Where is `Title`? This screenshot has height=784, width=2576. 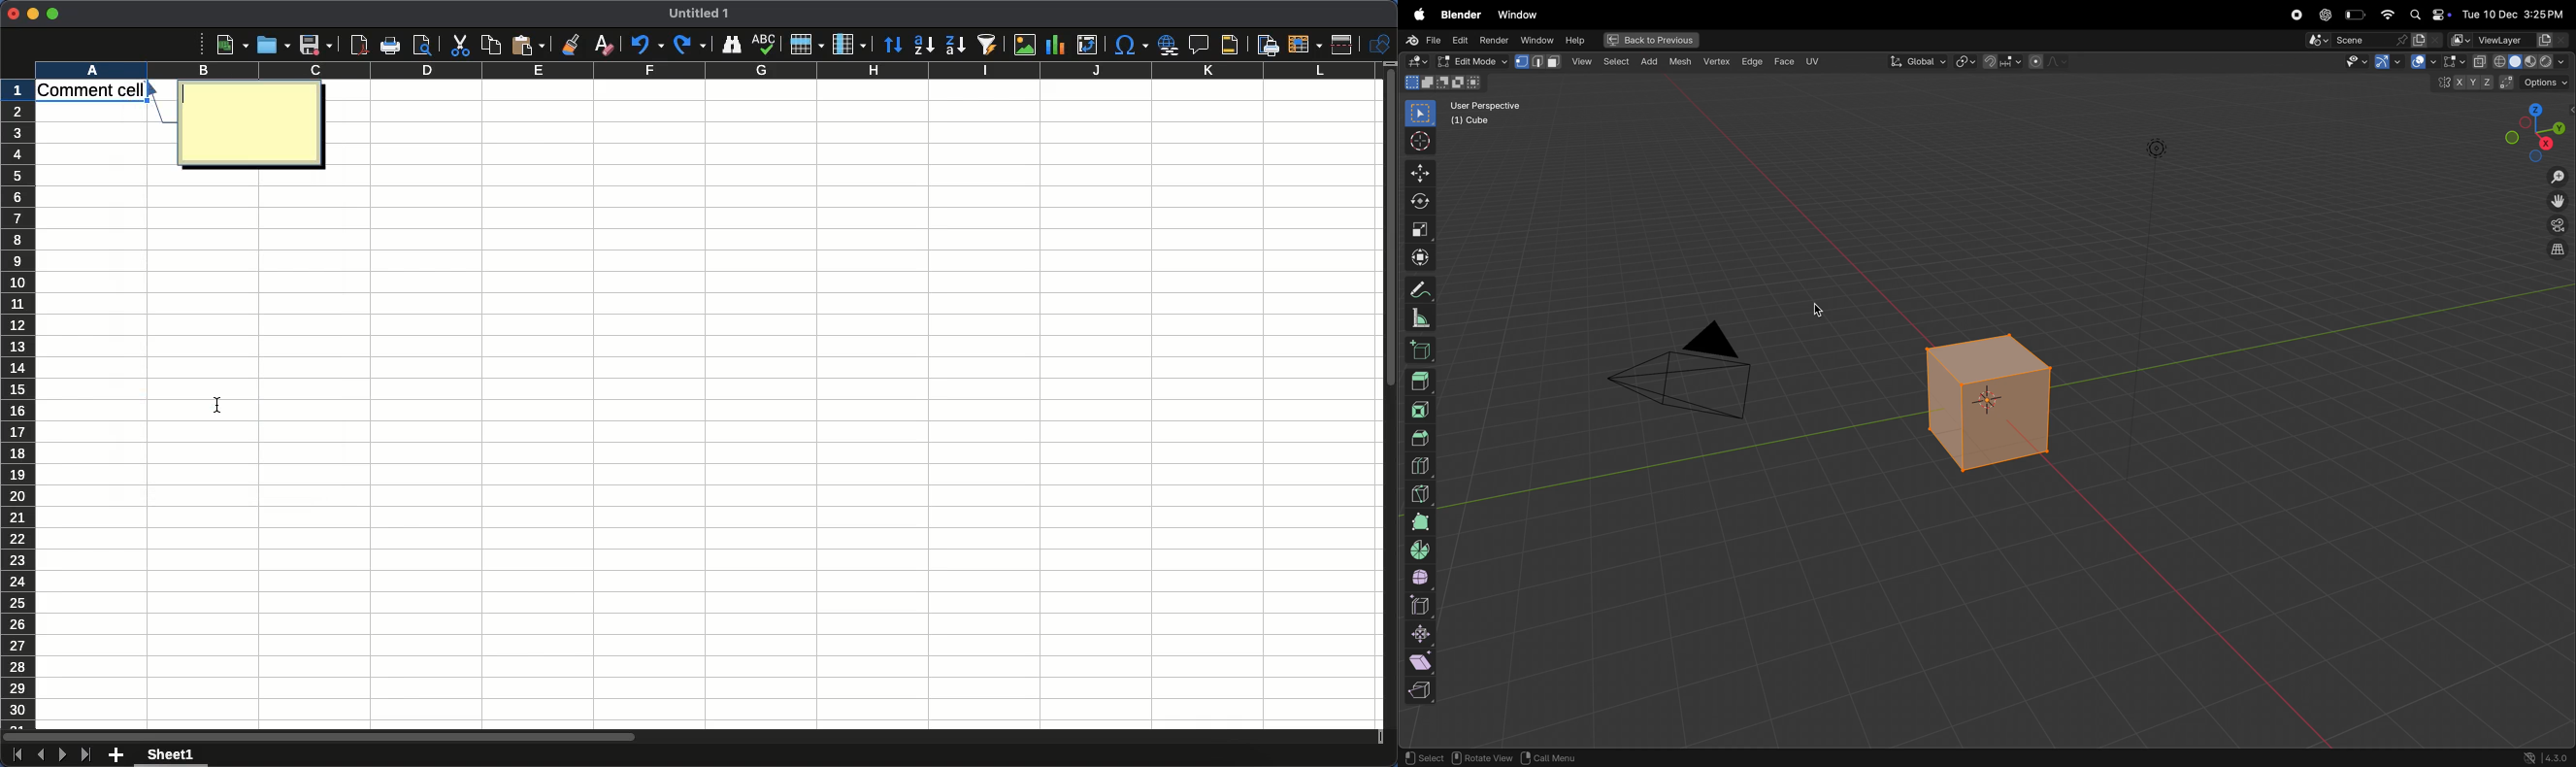 Title is located at coordinates (701, 14).